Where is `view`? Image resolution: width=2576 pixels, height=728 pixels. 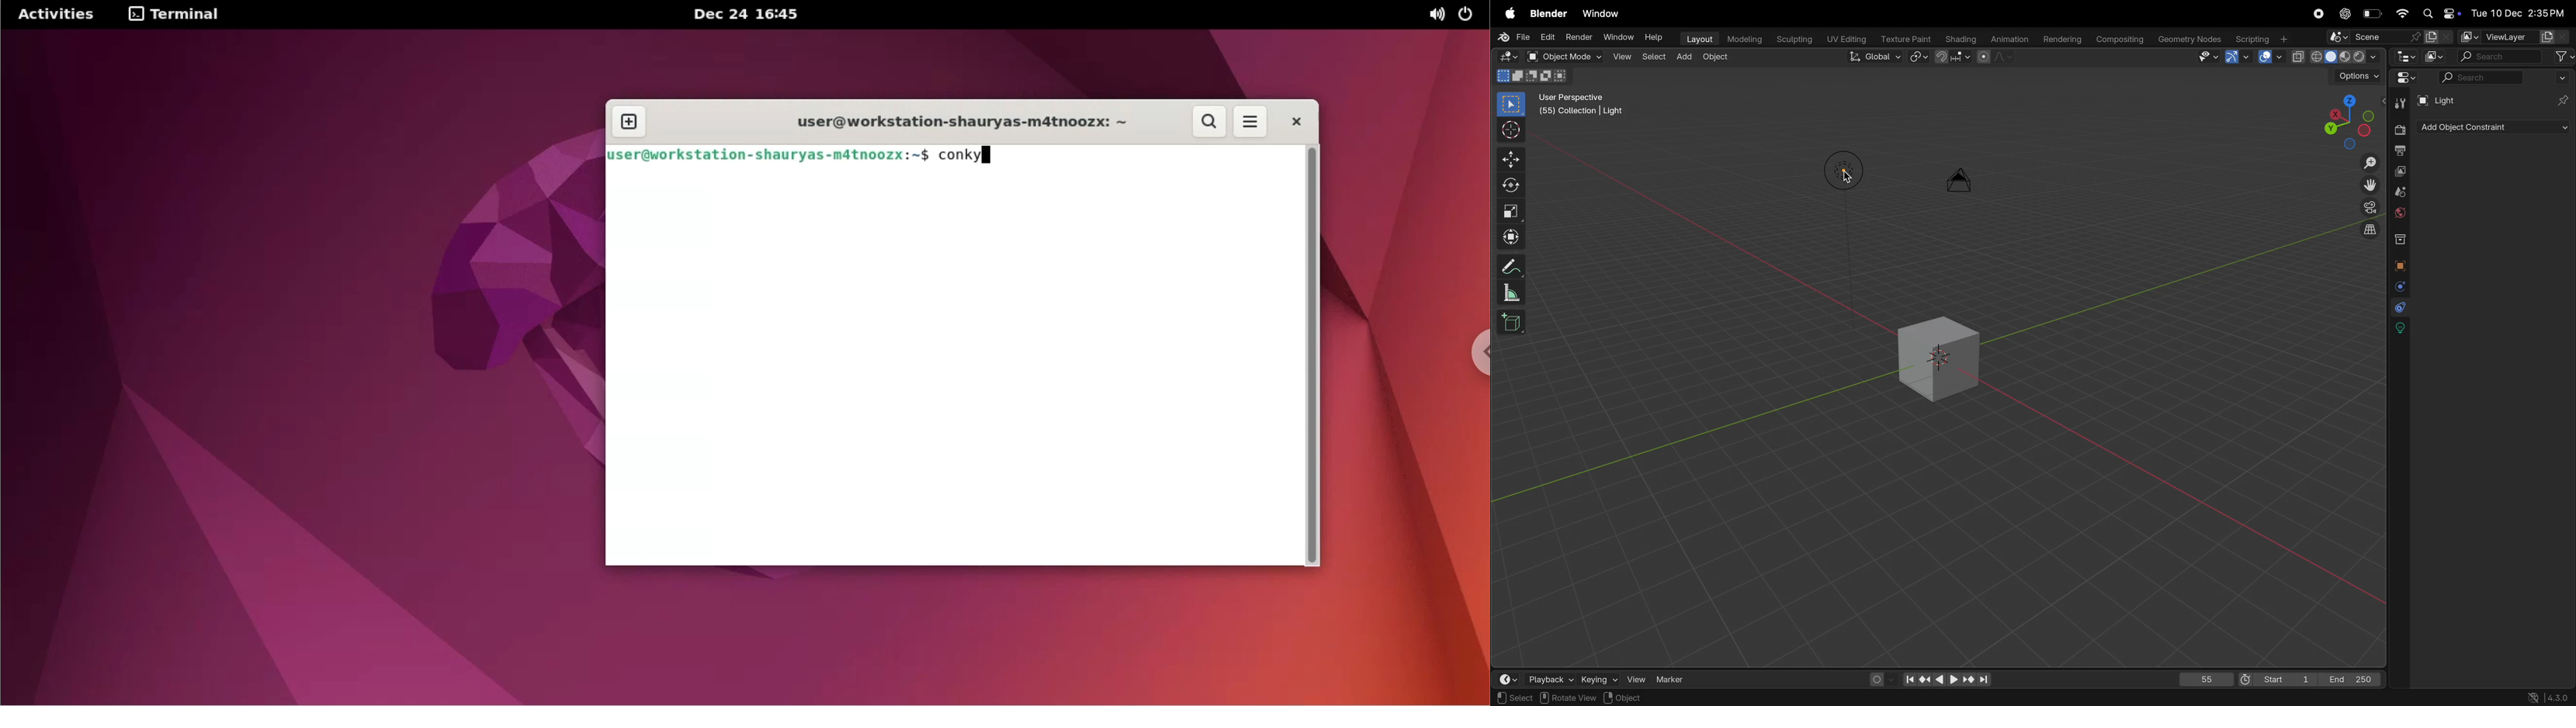 view is located at coordinates (1621, 58).